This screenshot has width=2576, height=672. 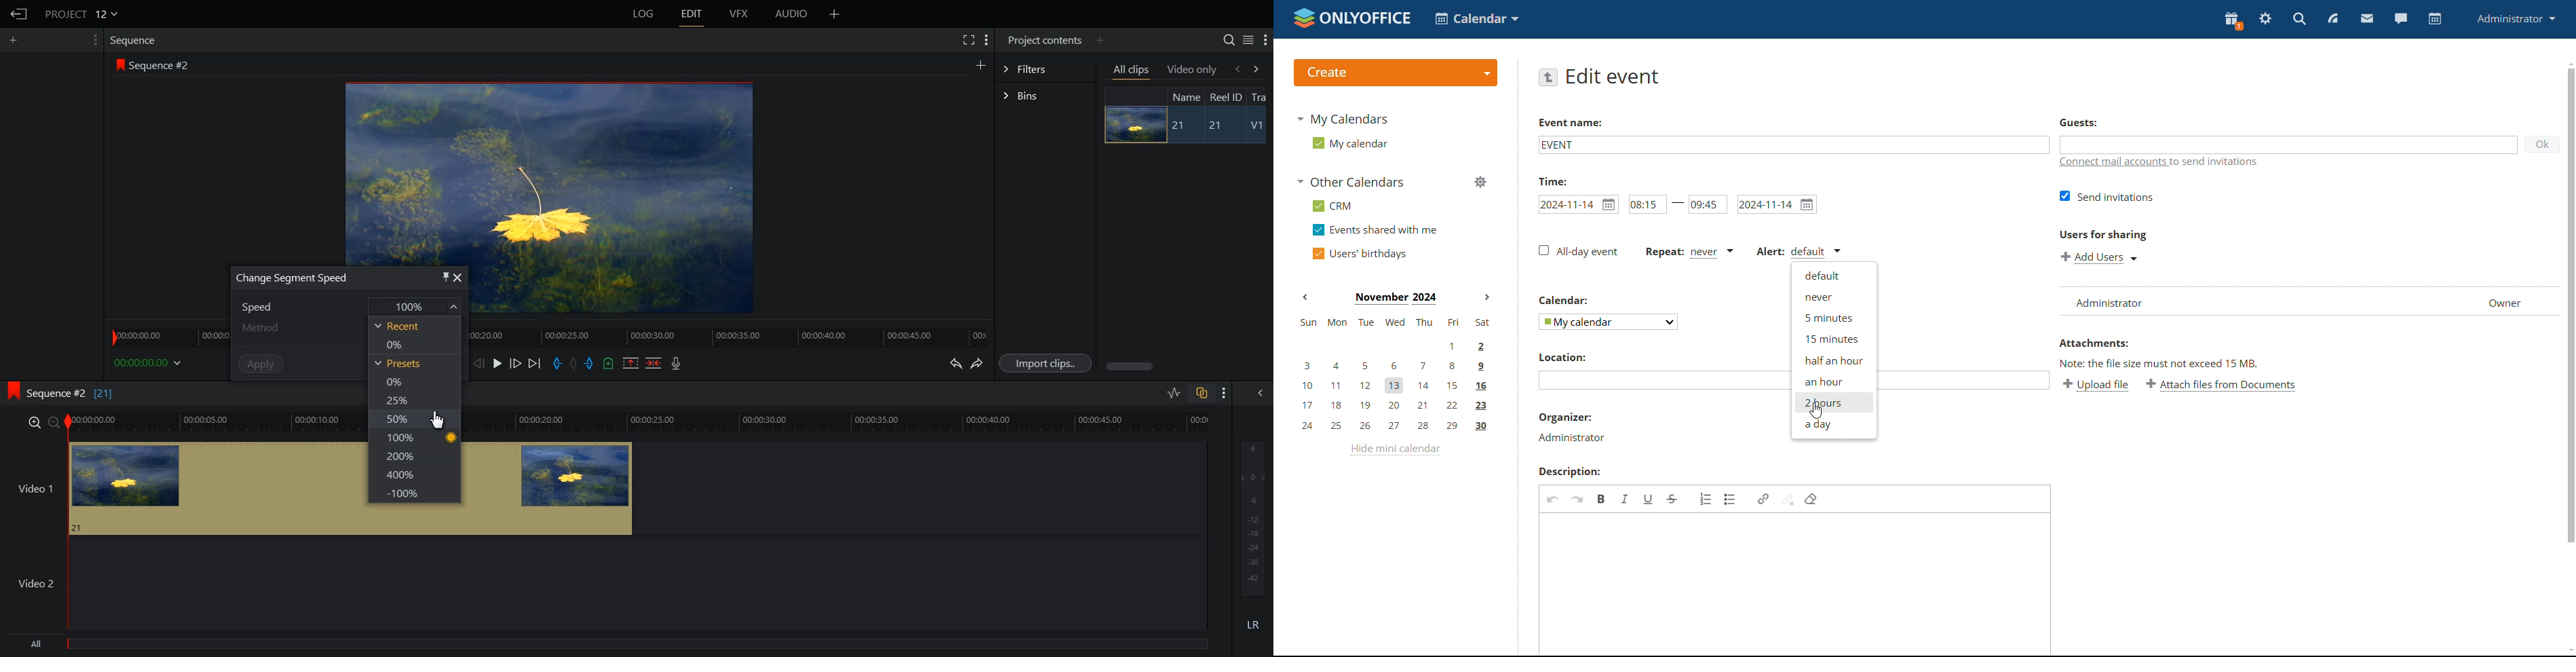 I want to click on select application, so click(x=1476, y=18).